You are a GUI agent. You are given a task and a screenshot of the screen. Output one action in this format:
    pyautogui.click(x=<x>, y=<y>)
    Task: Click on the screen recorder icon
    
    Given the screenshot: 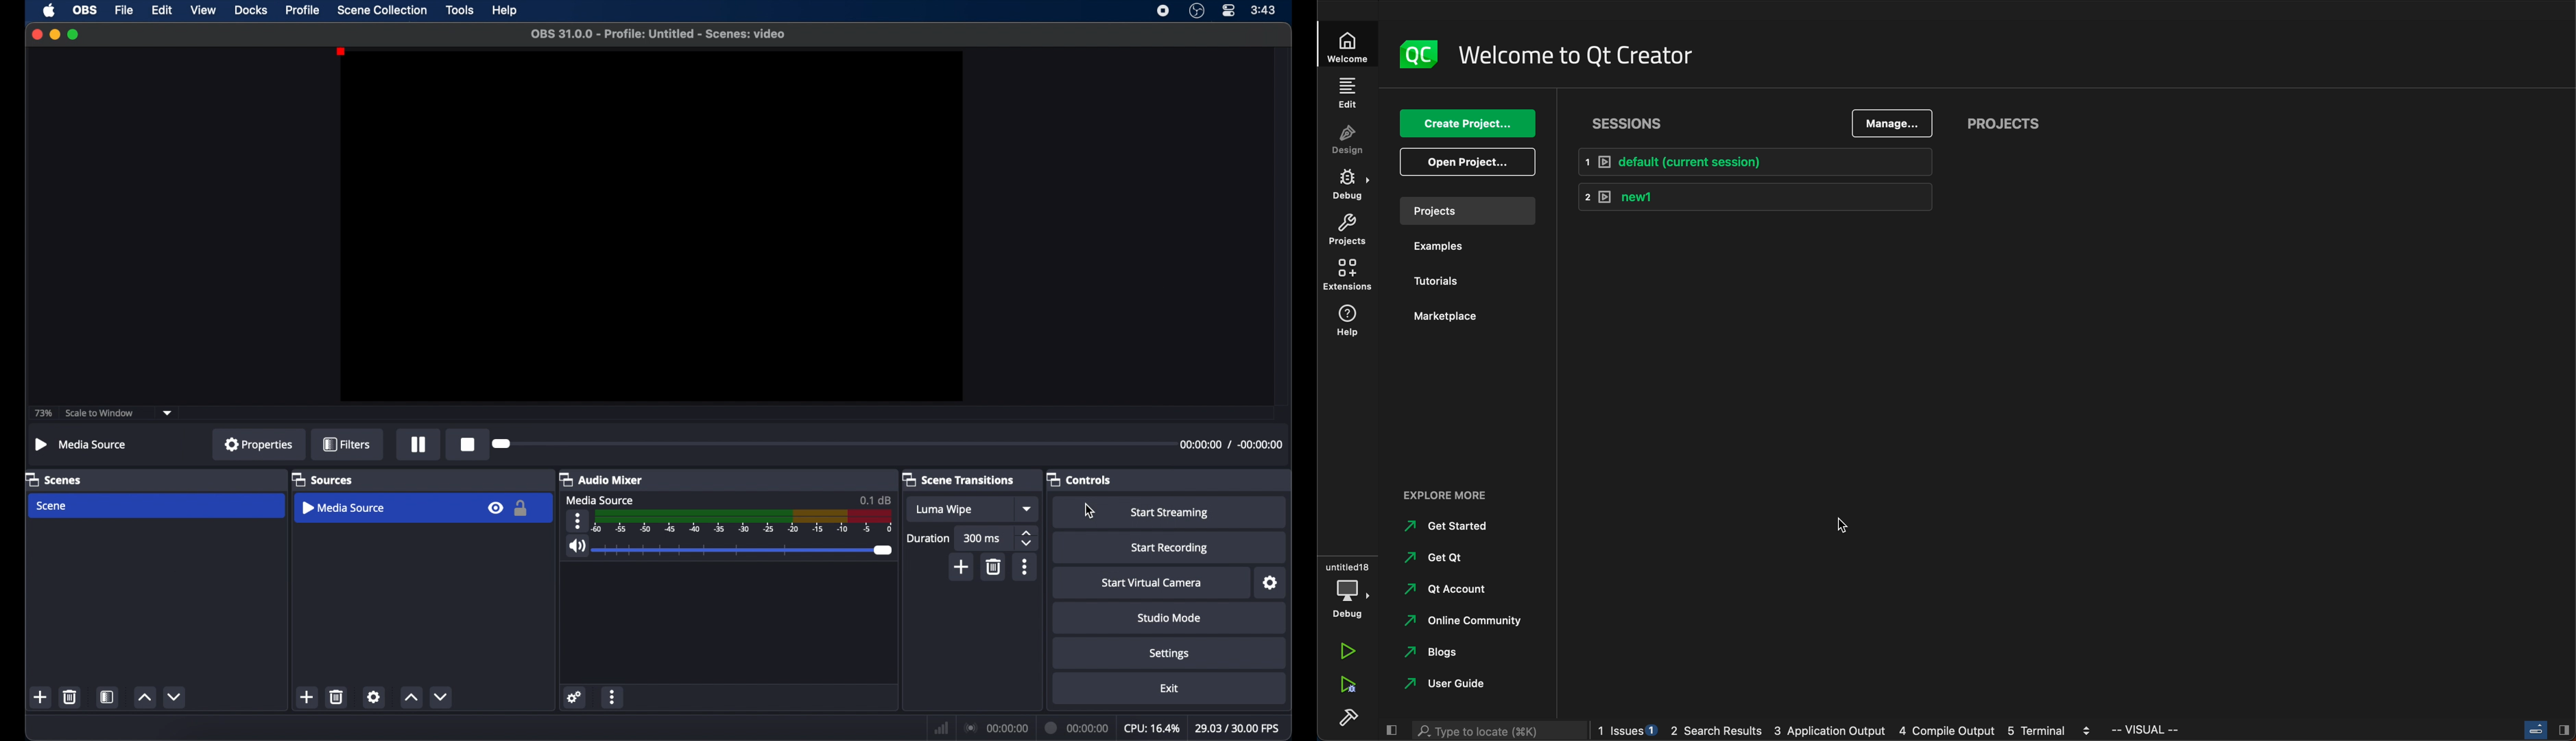 What is the action you would take?
    pyautogui.click(x=1162, y=10)
    